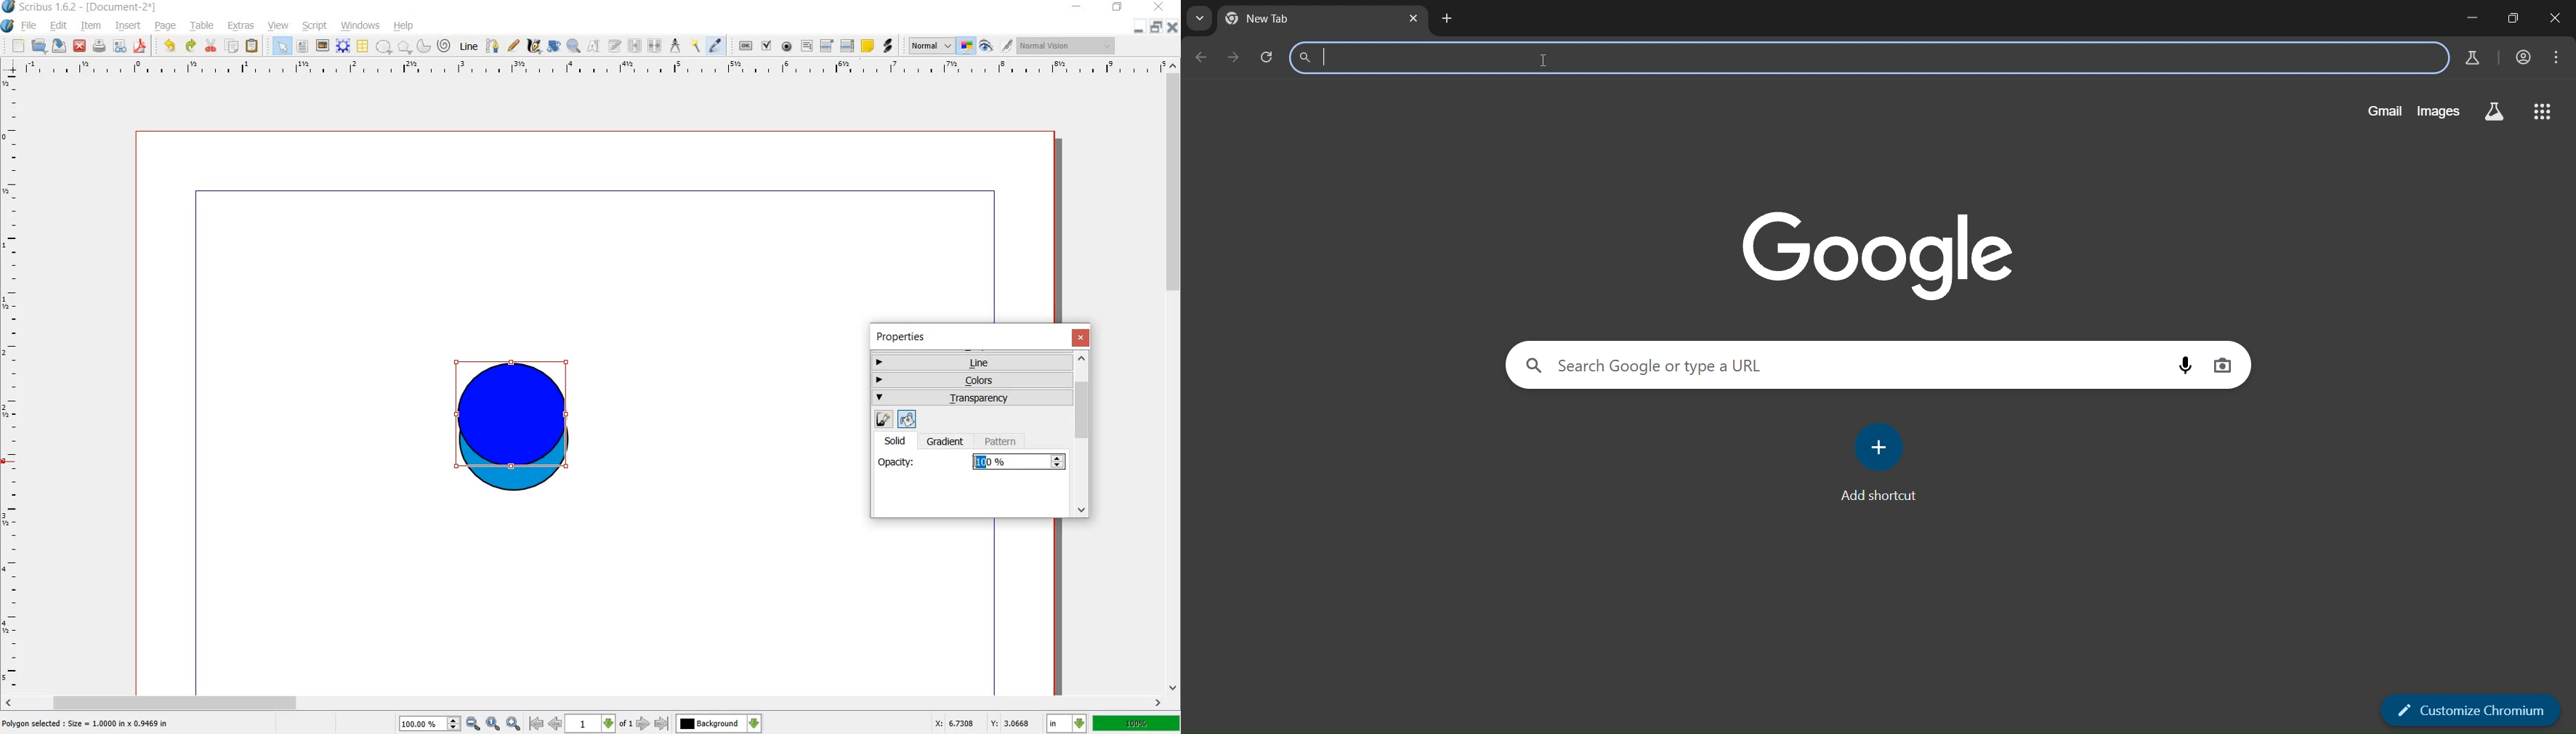  Describe the element at coordinates (2466, 18) in the screenshot. I see `minimize` at that location.